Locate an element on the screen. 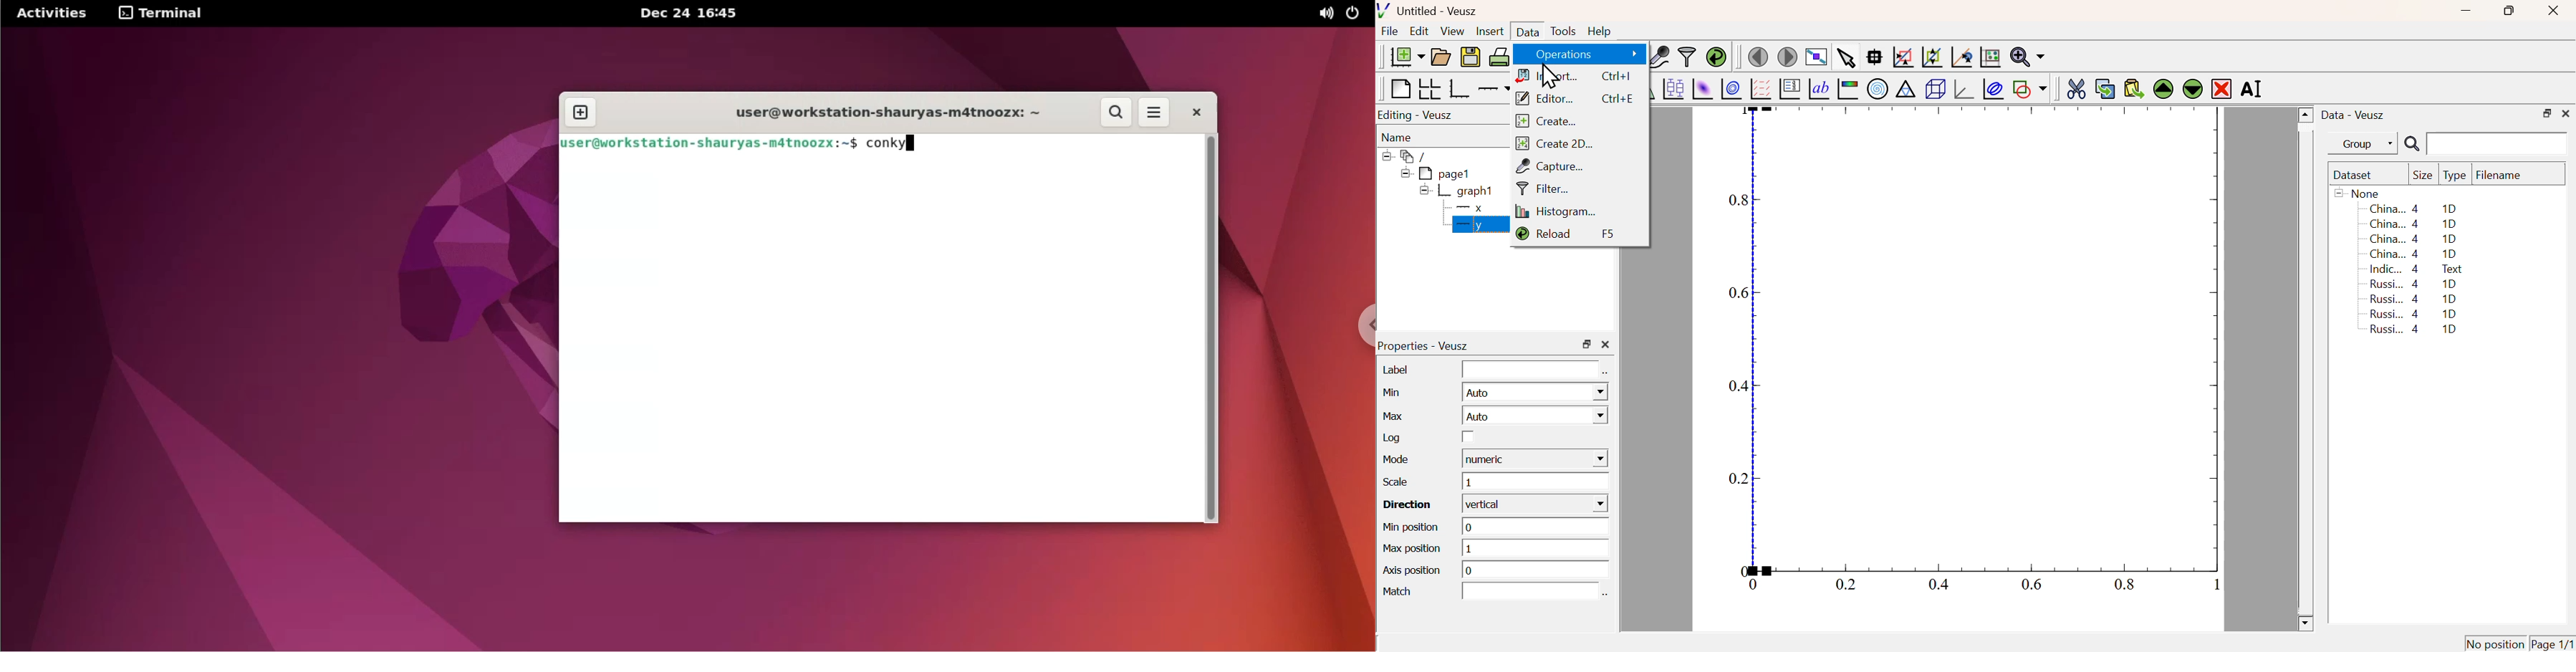  Select using dataset Browser is located at coordinates (1605, 374).